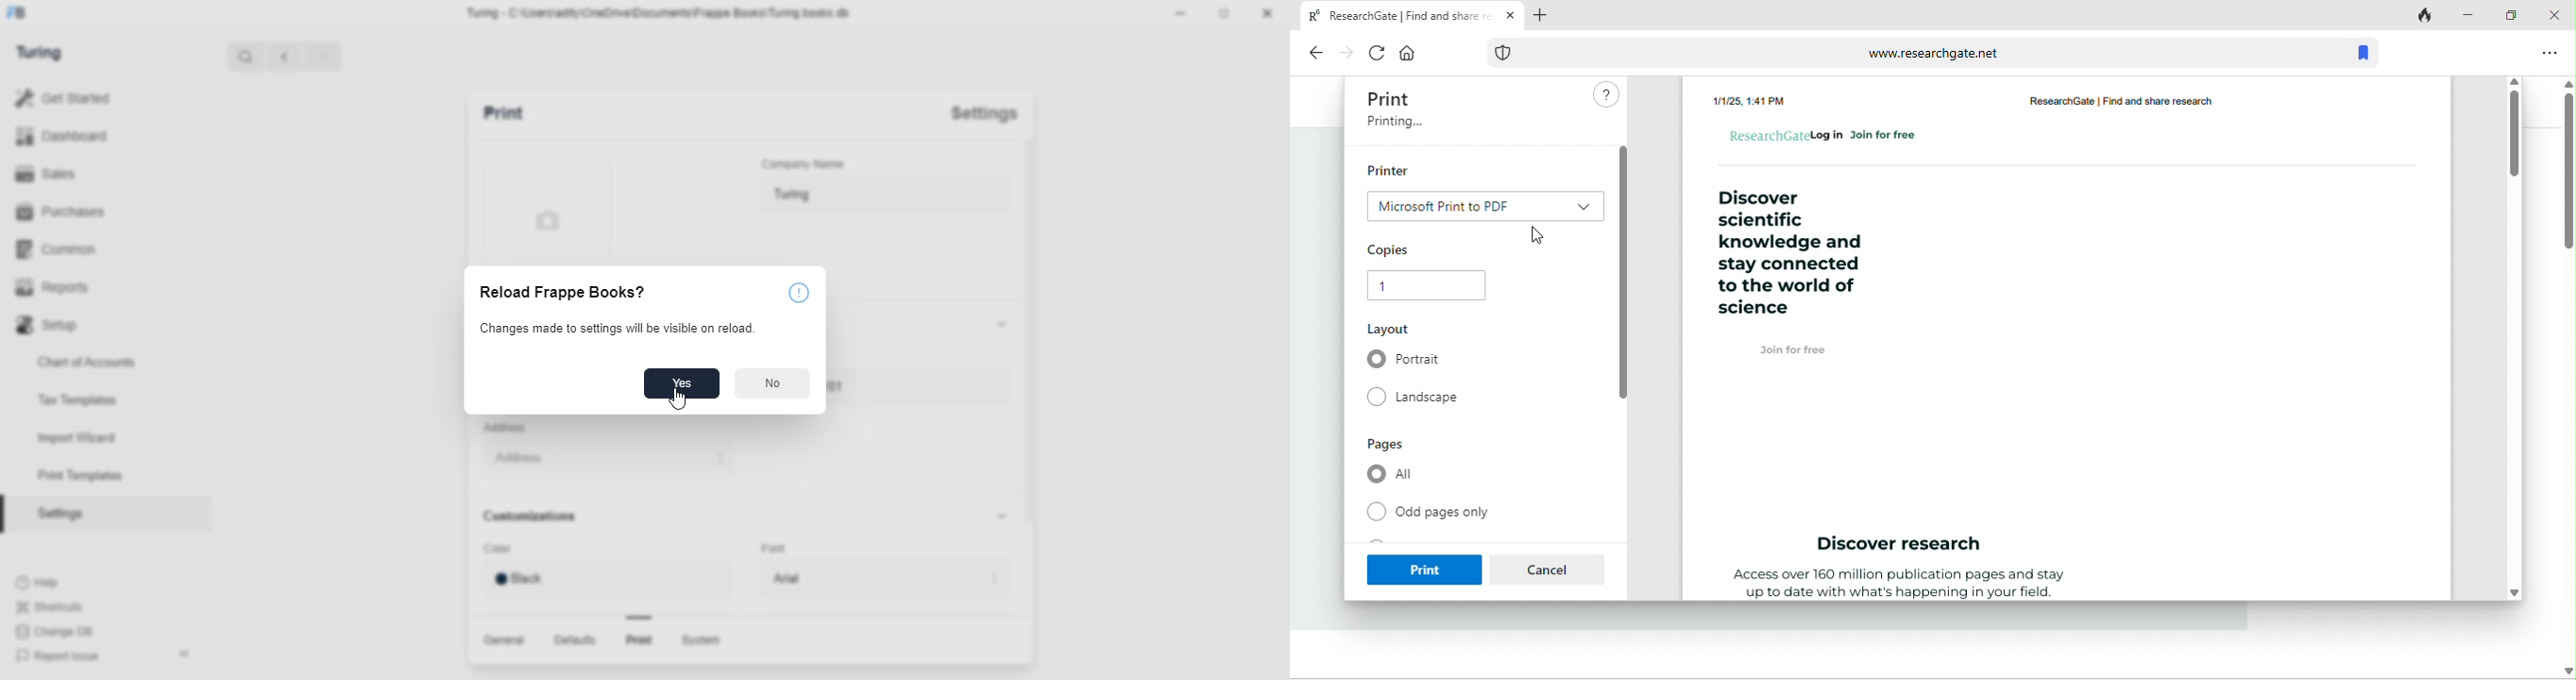 The width and height of the screenshot is (2576, 700). Describe the element at coordinates (102, 287) in the screenshot. I see `Reports.` at that location.